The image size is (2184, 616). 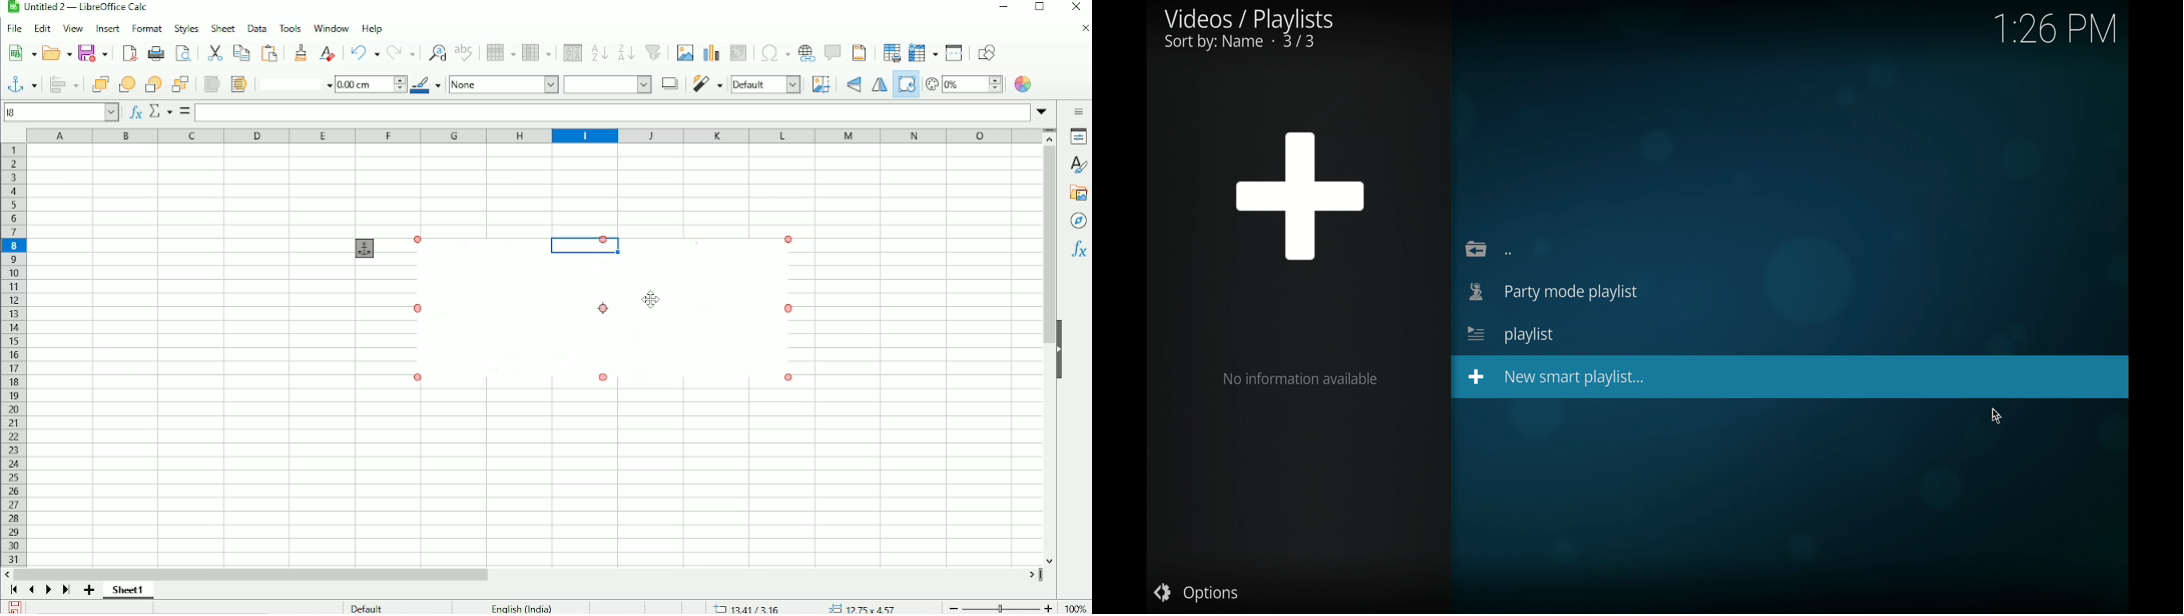 I want to click on Back one, so click(x=152, y=84).